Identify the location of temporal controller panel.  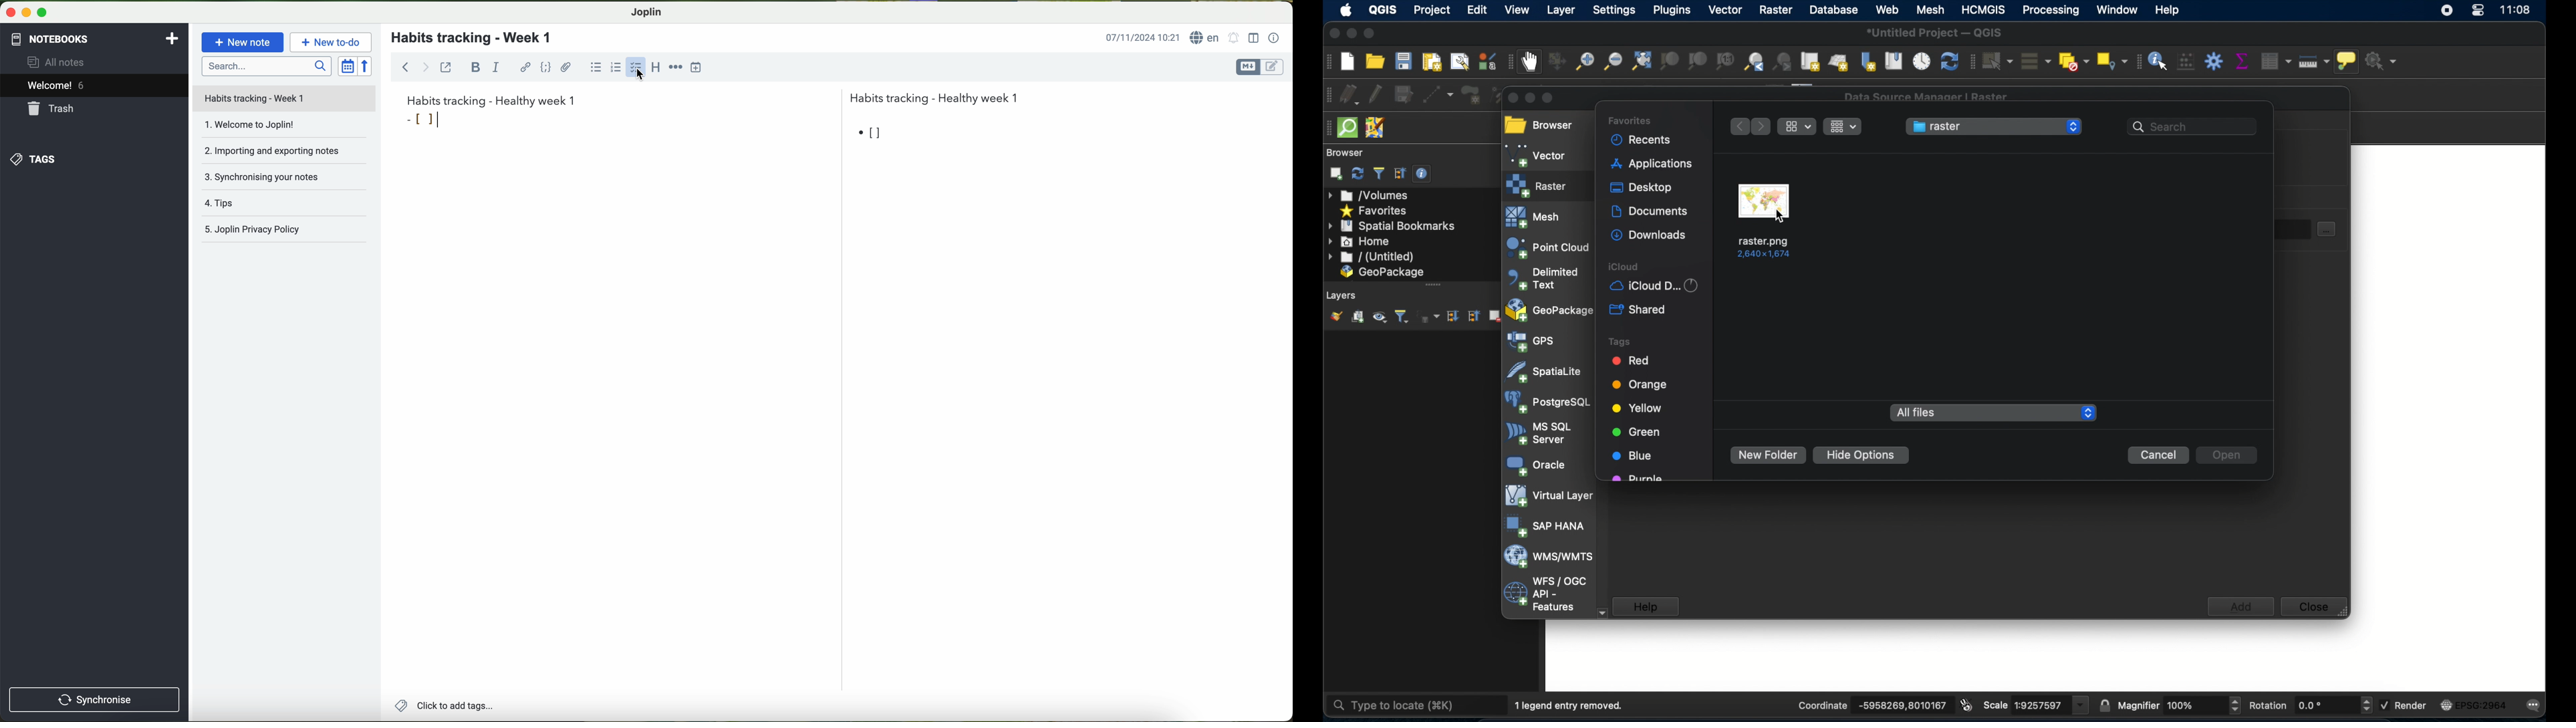
(1922, 61).